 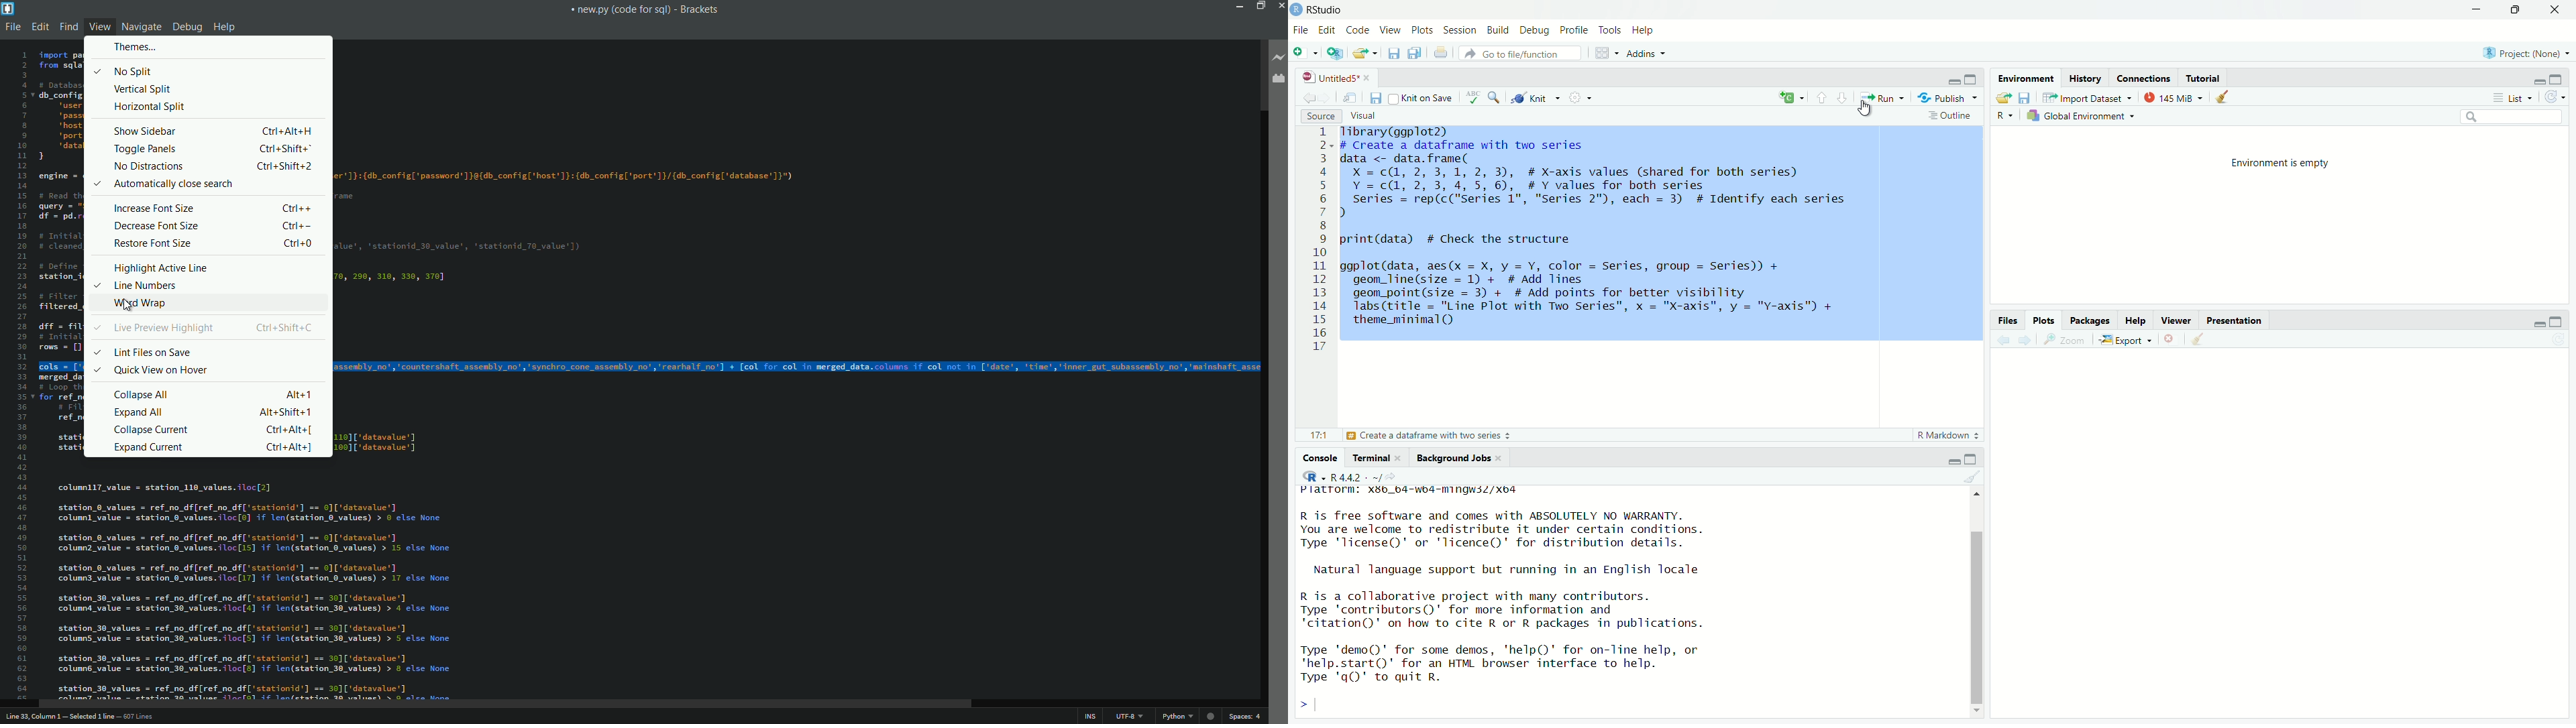 I want to click on Source, so click(x=1320, y=117).